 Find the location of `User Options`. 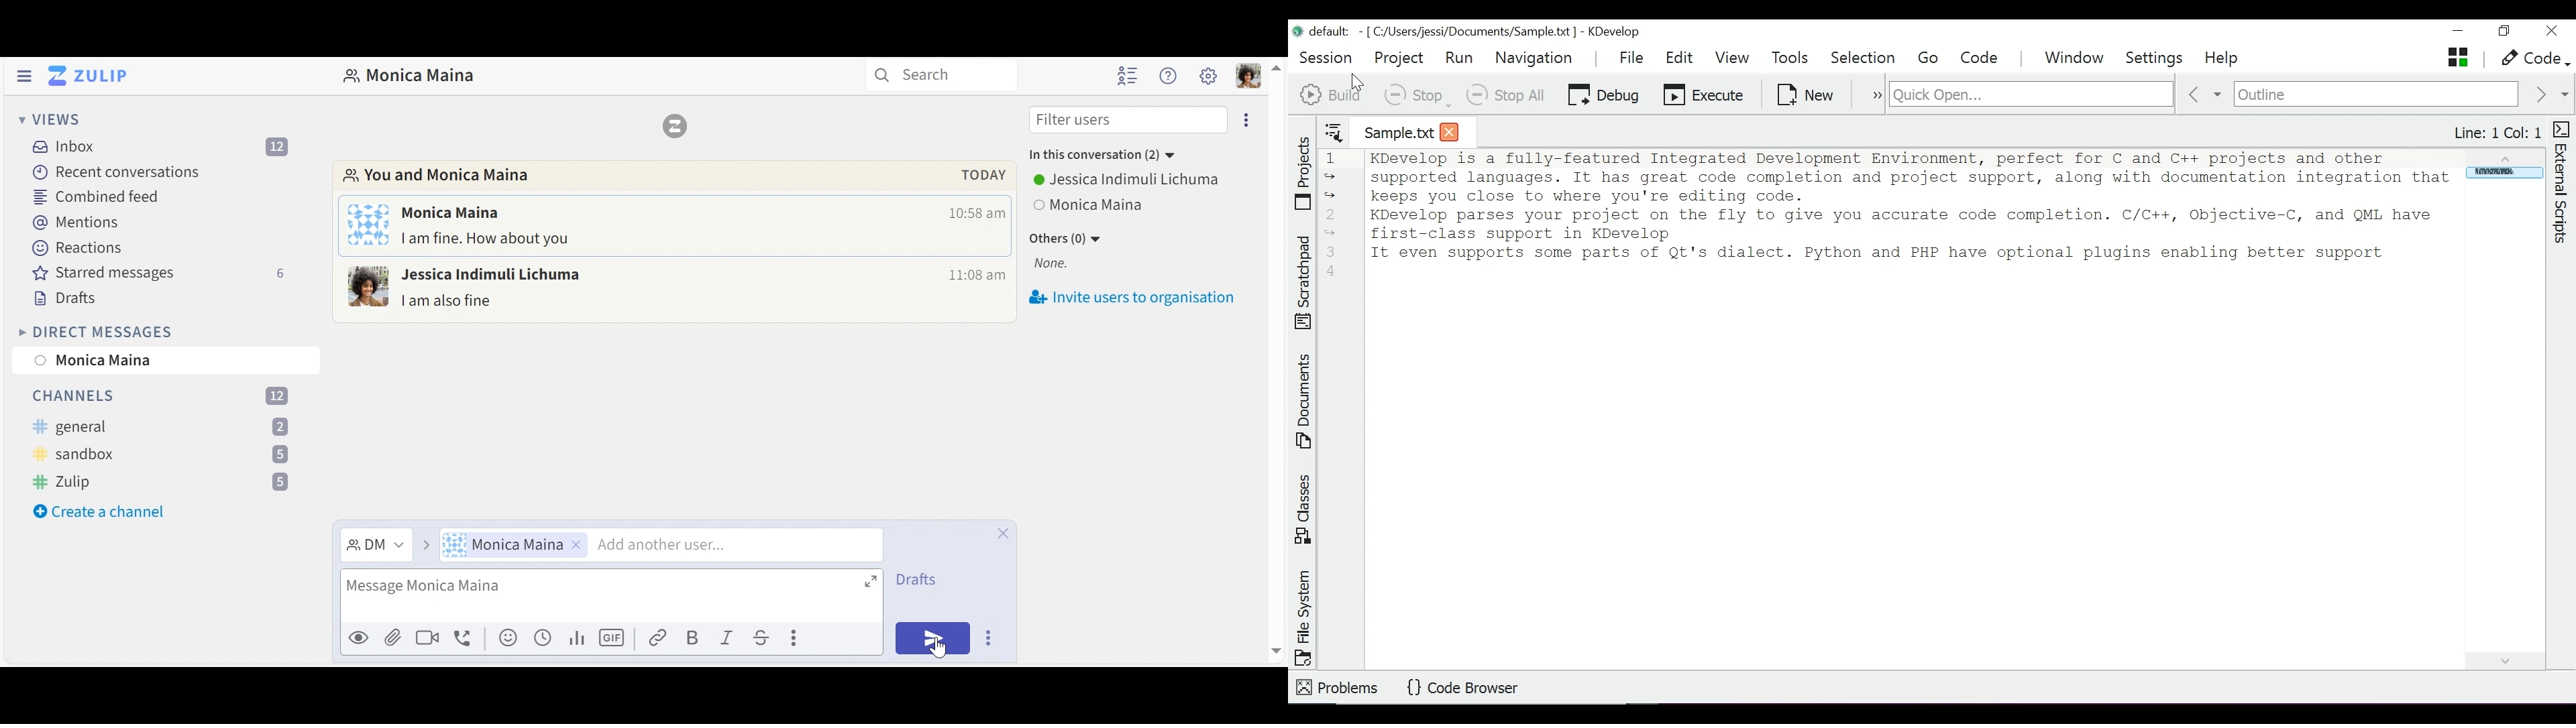

User Options is located at coordinates (1141, 159).